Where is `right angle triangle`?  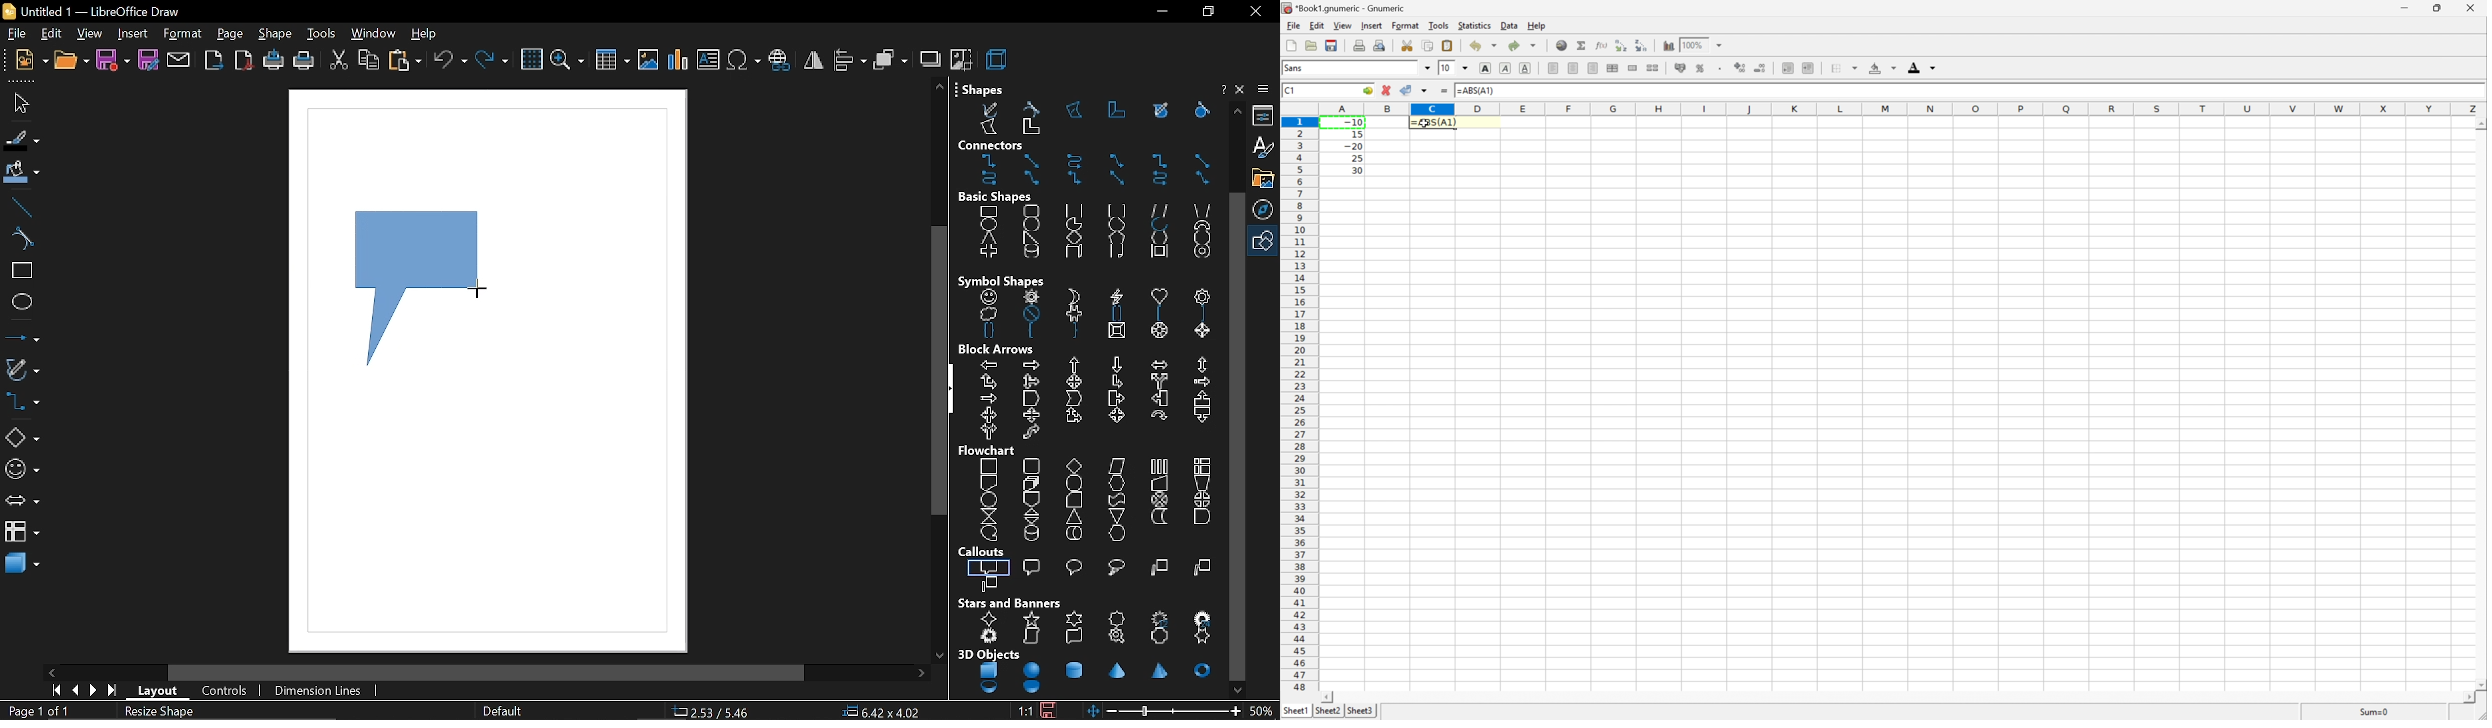 right angle triangle is located at coordinates (1029, 238).